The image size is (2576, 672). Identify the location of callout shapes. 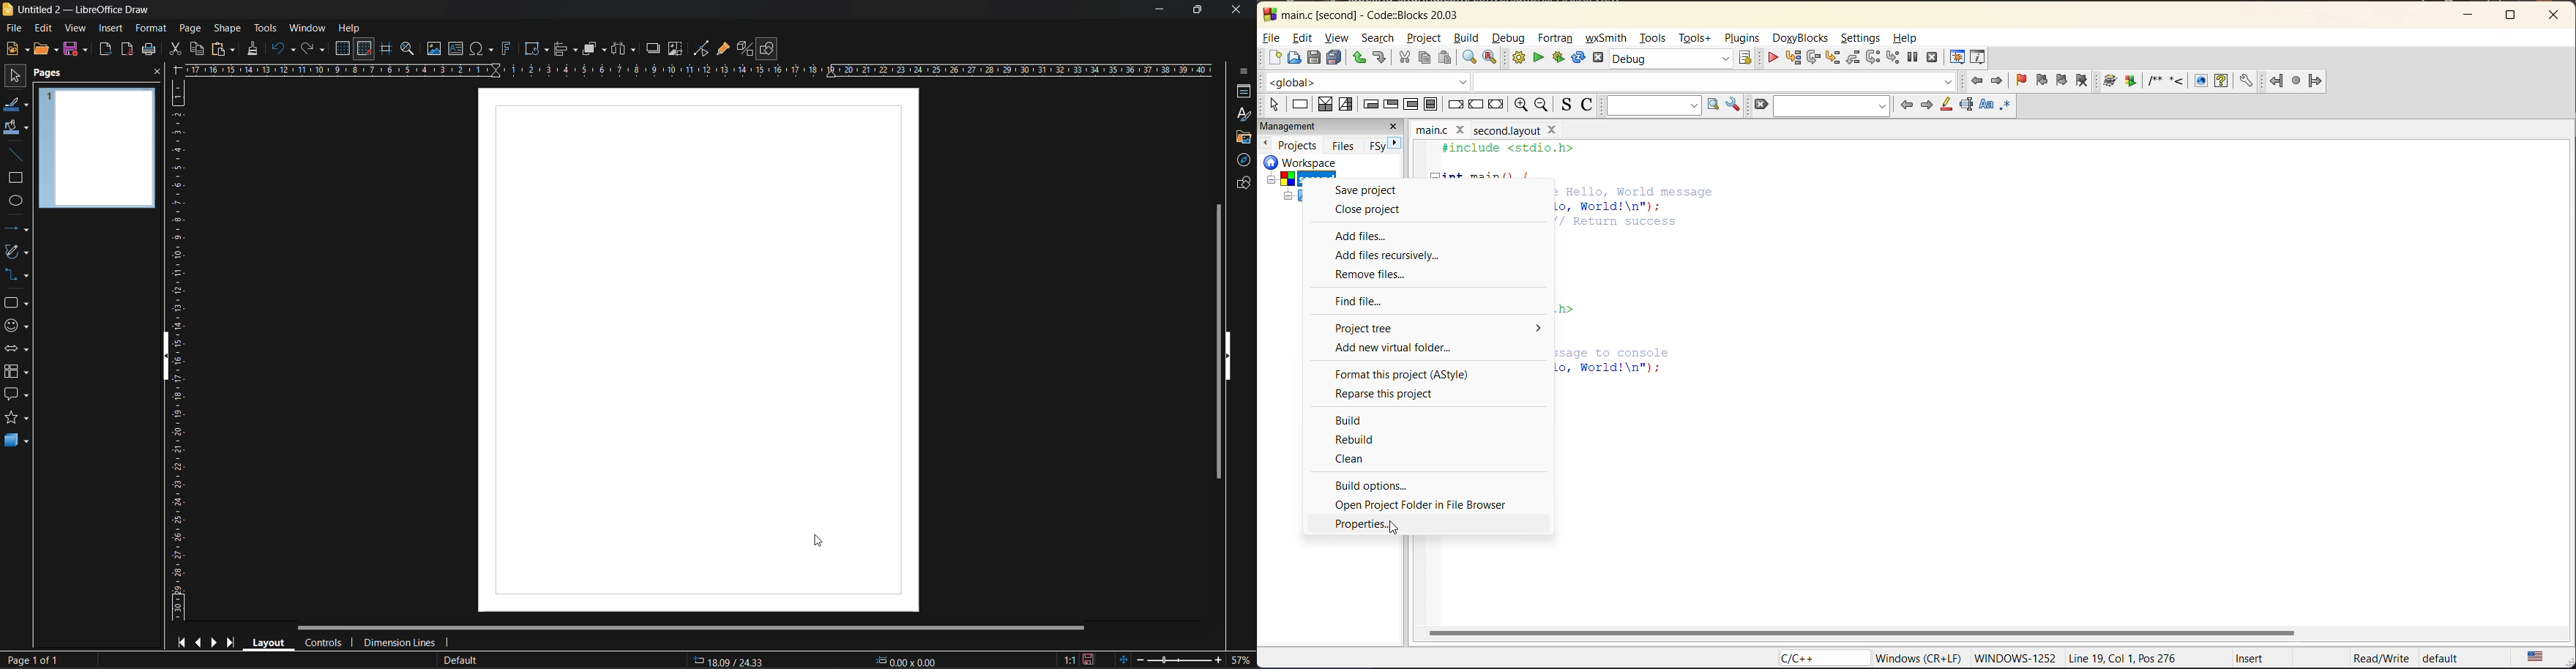
(15, 397).